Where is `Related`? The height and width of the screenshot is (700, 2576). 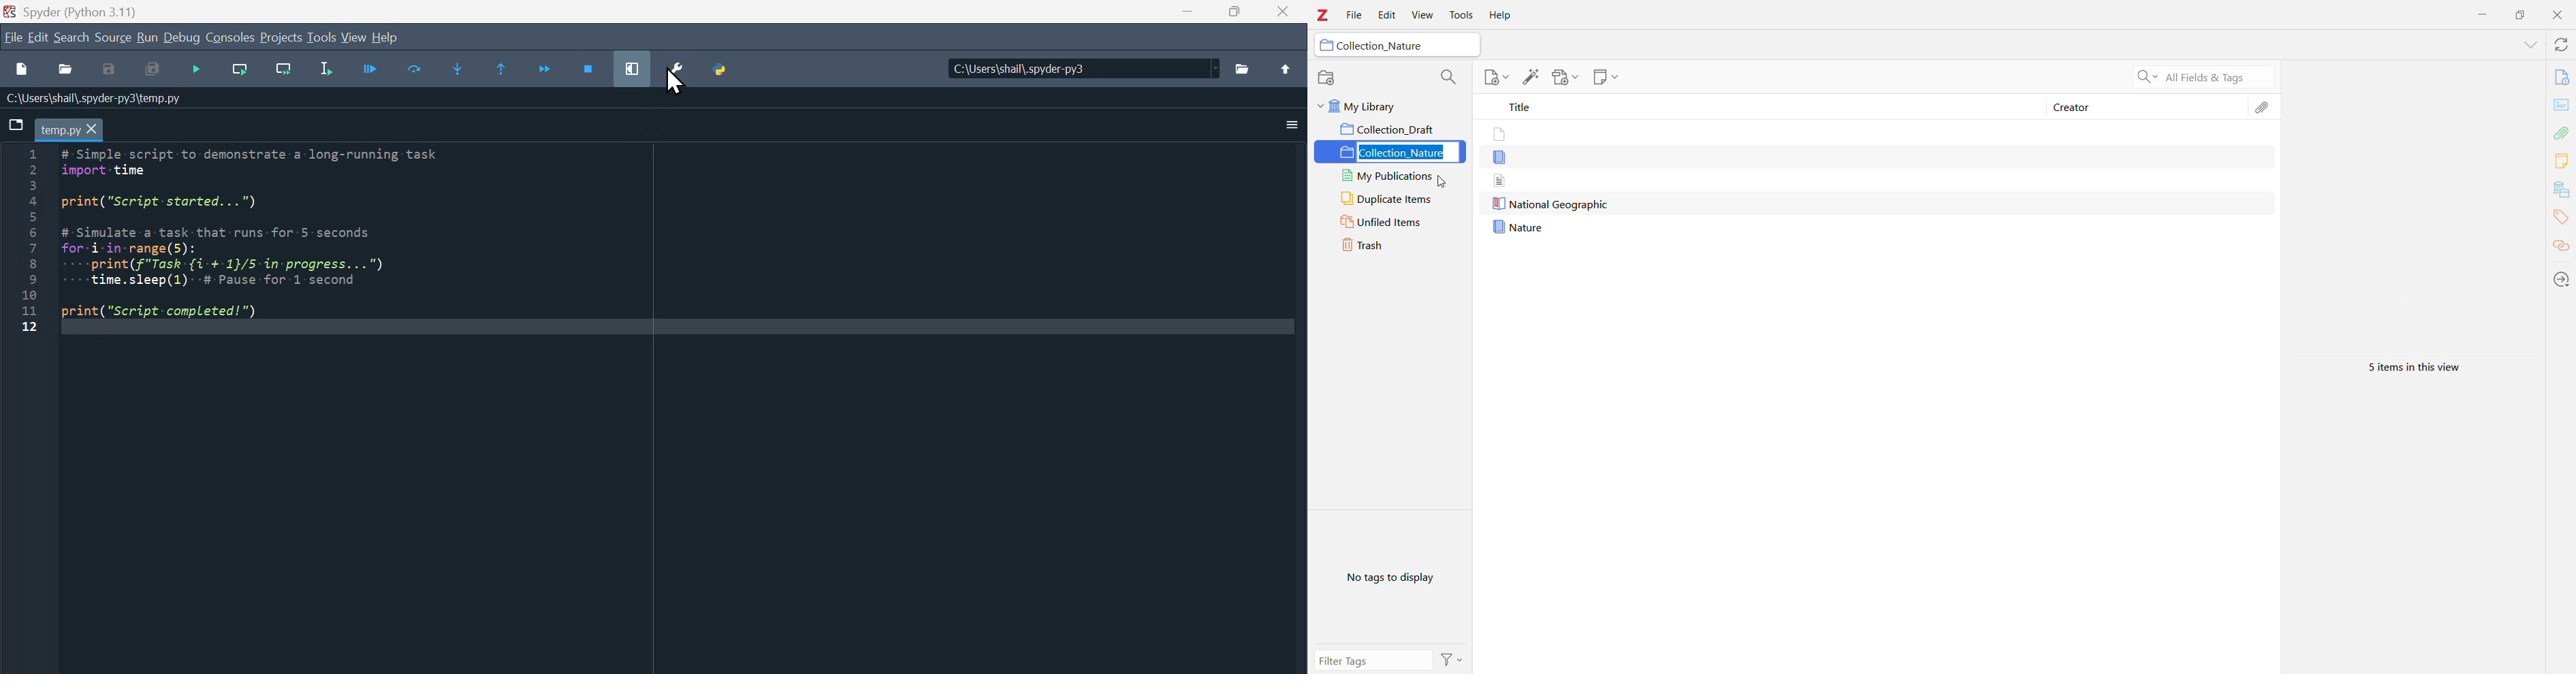 Related is located at coordinates (2562, 245).